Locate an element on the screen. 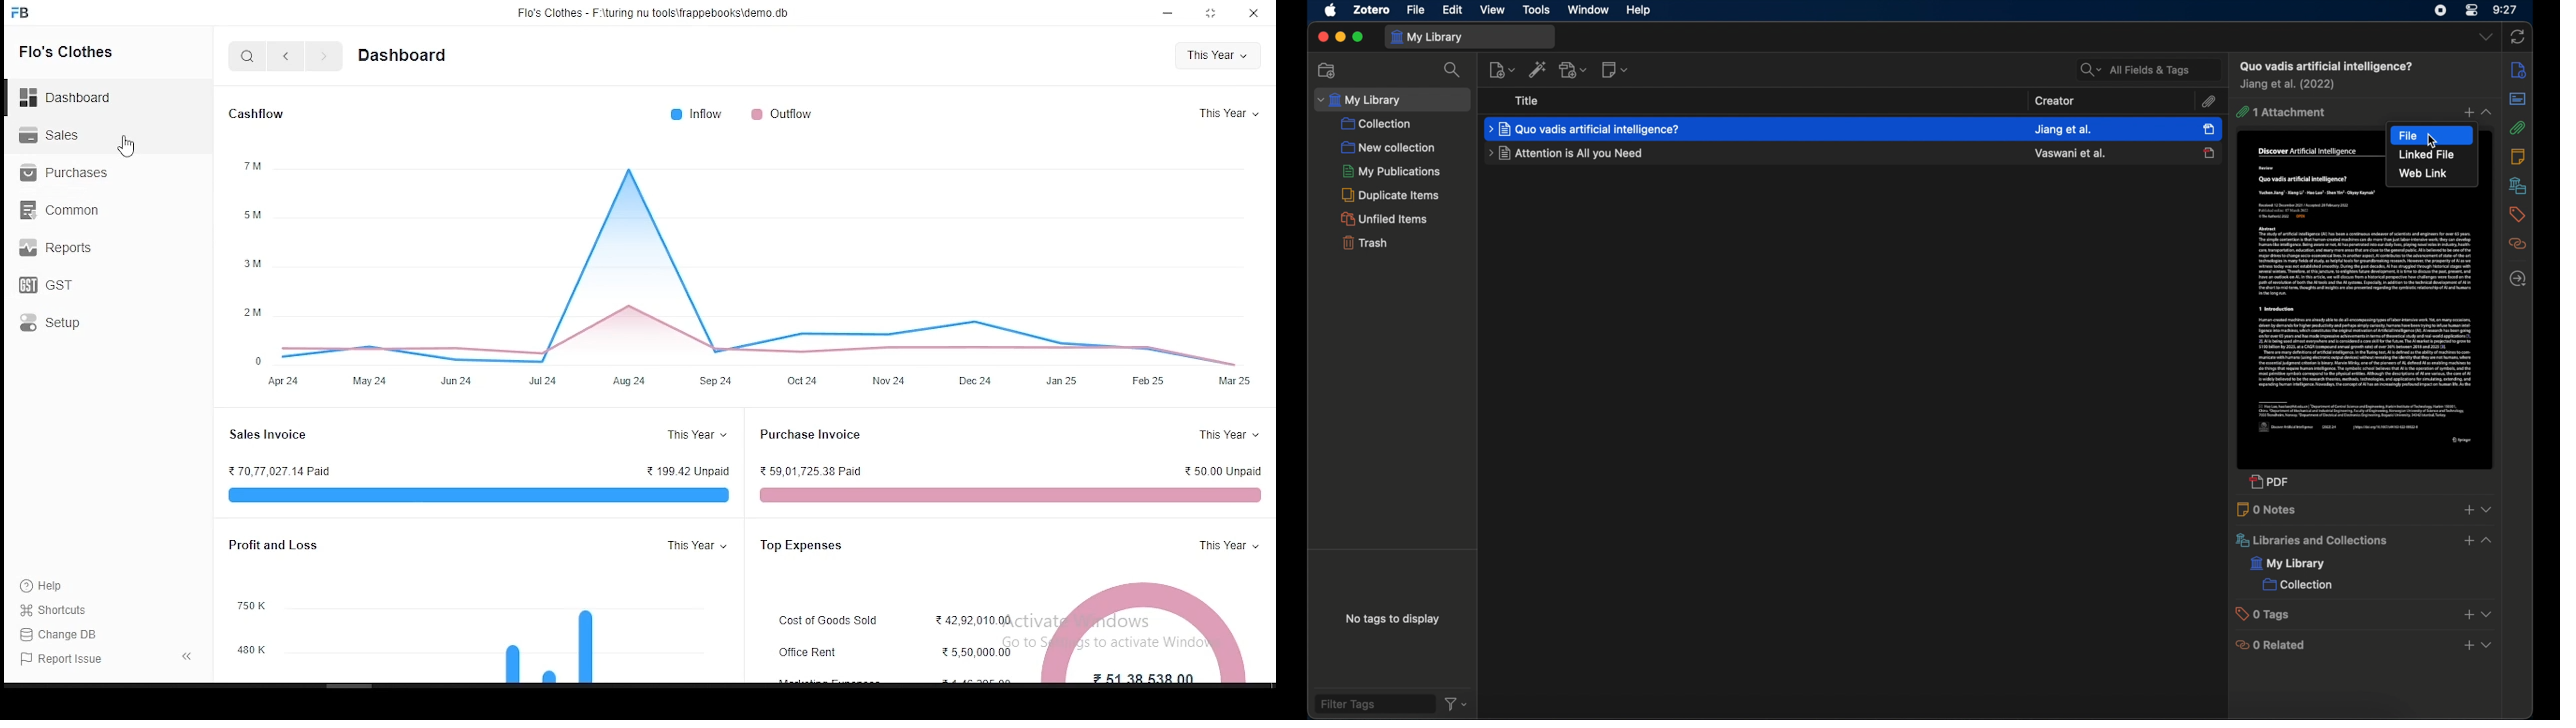 The image size is (2576, 728). this year is located at coordinates (694, 434).